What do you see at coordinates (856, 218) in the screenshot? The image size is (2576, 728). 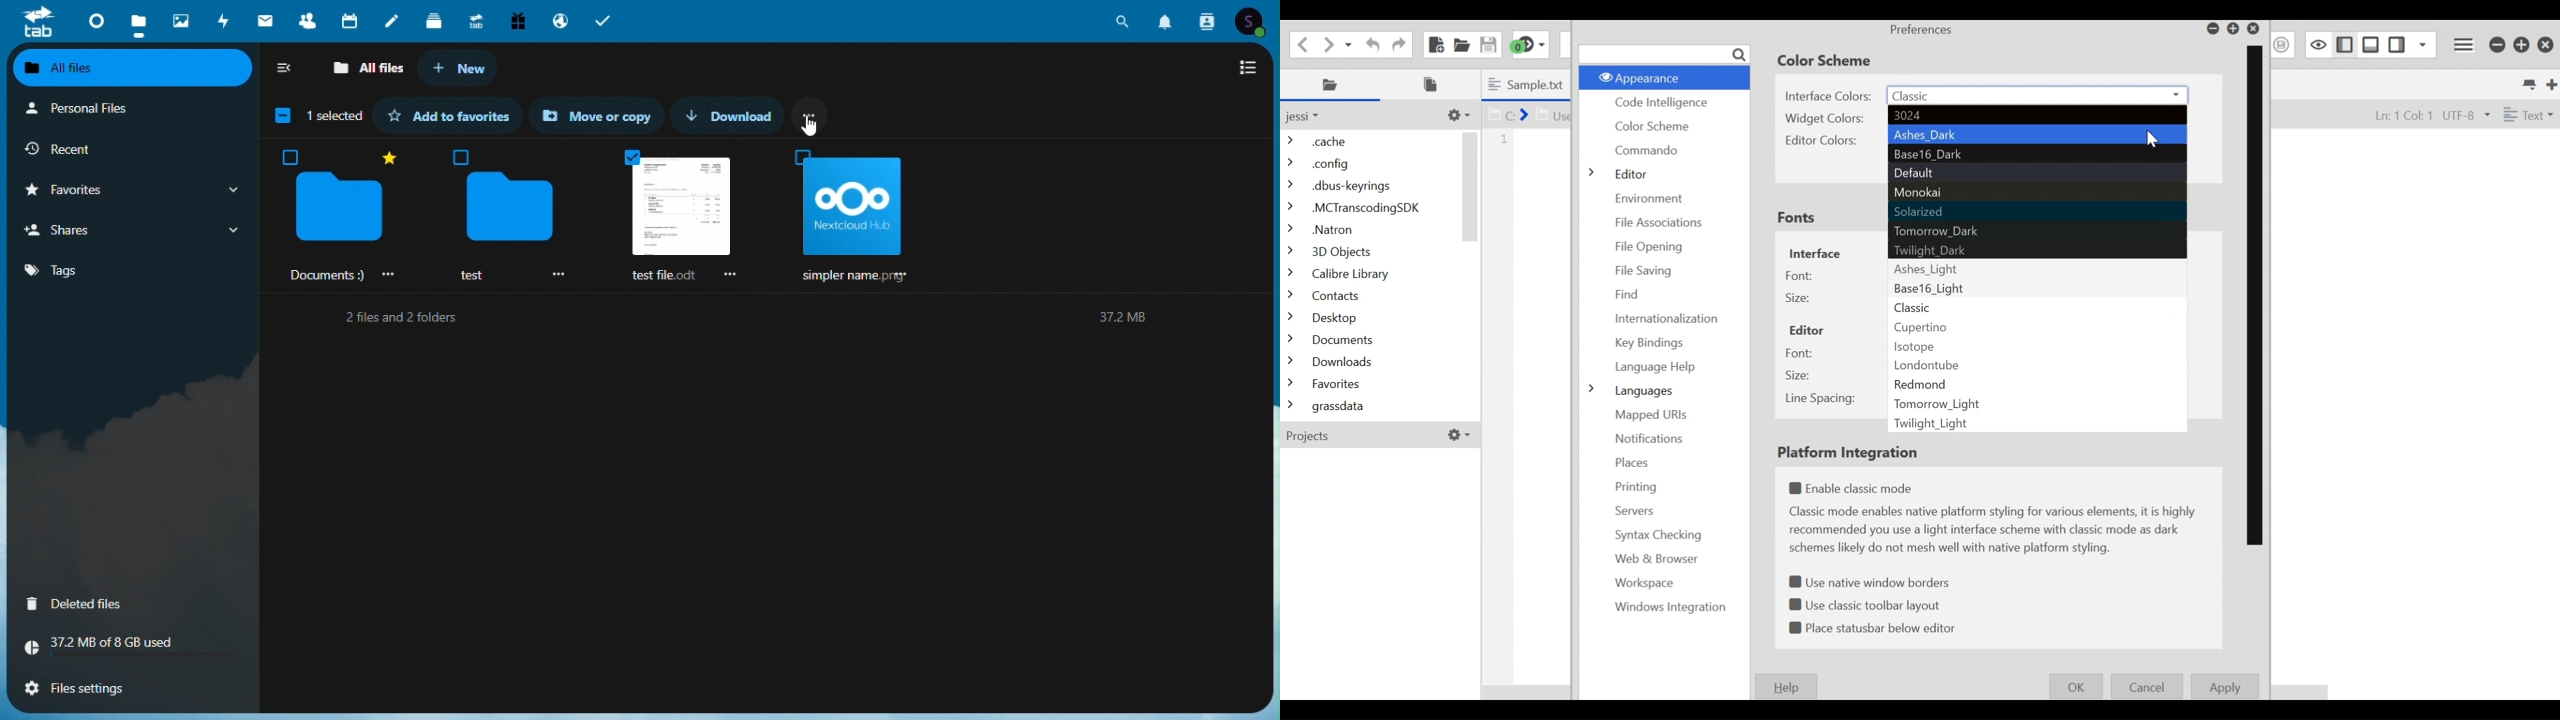 I see `simpler name. prey` at bounding box center [856, 218].